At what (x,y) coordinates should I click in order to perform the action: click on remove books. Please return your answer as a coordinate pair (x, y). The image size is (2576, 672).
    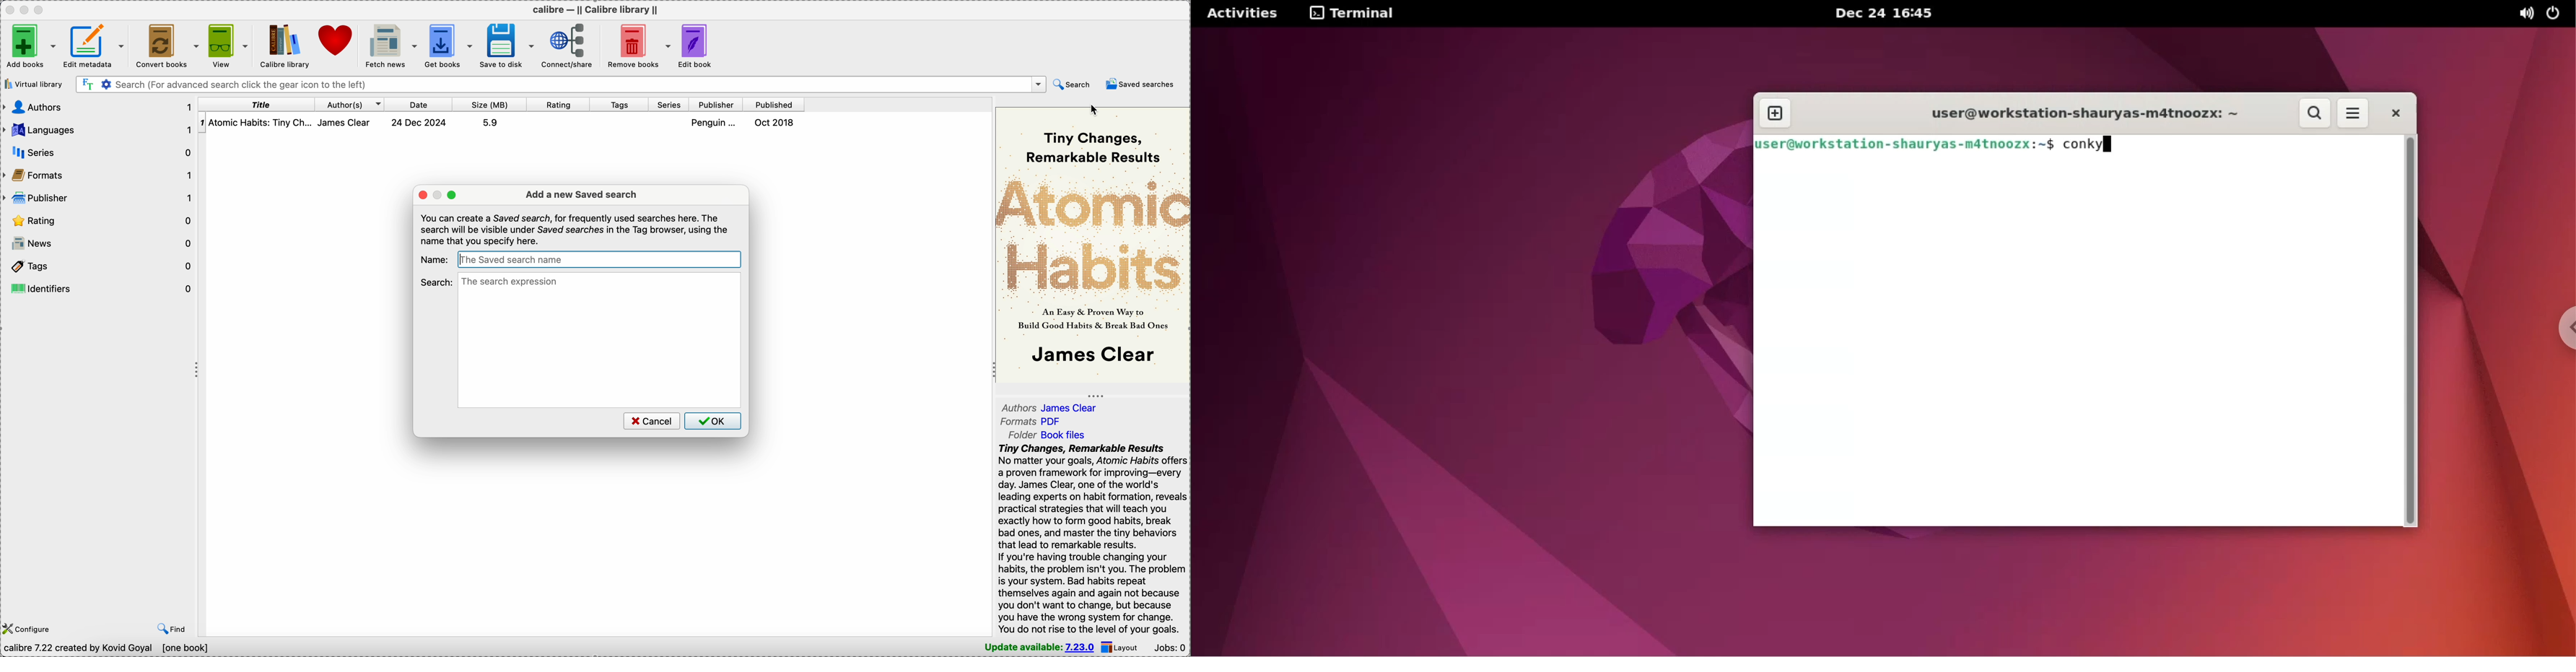
    Looking at the image, I should click on (640, 45).